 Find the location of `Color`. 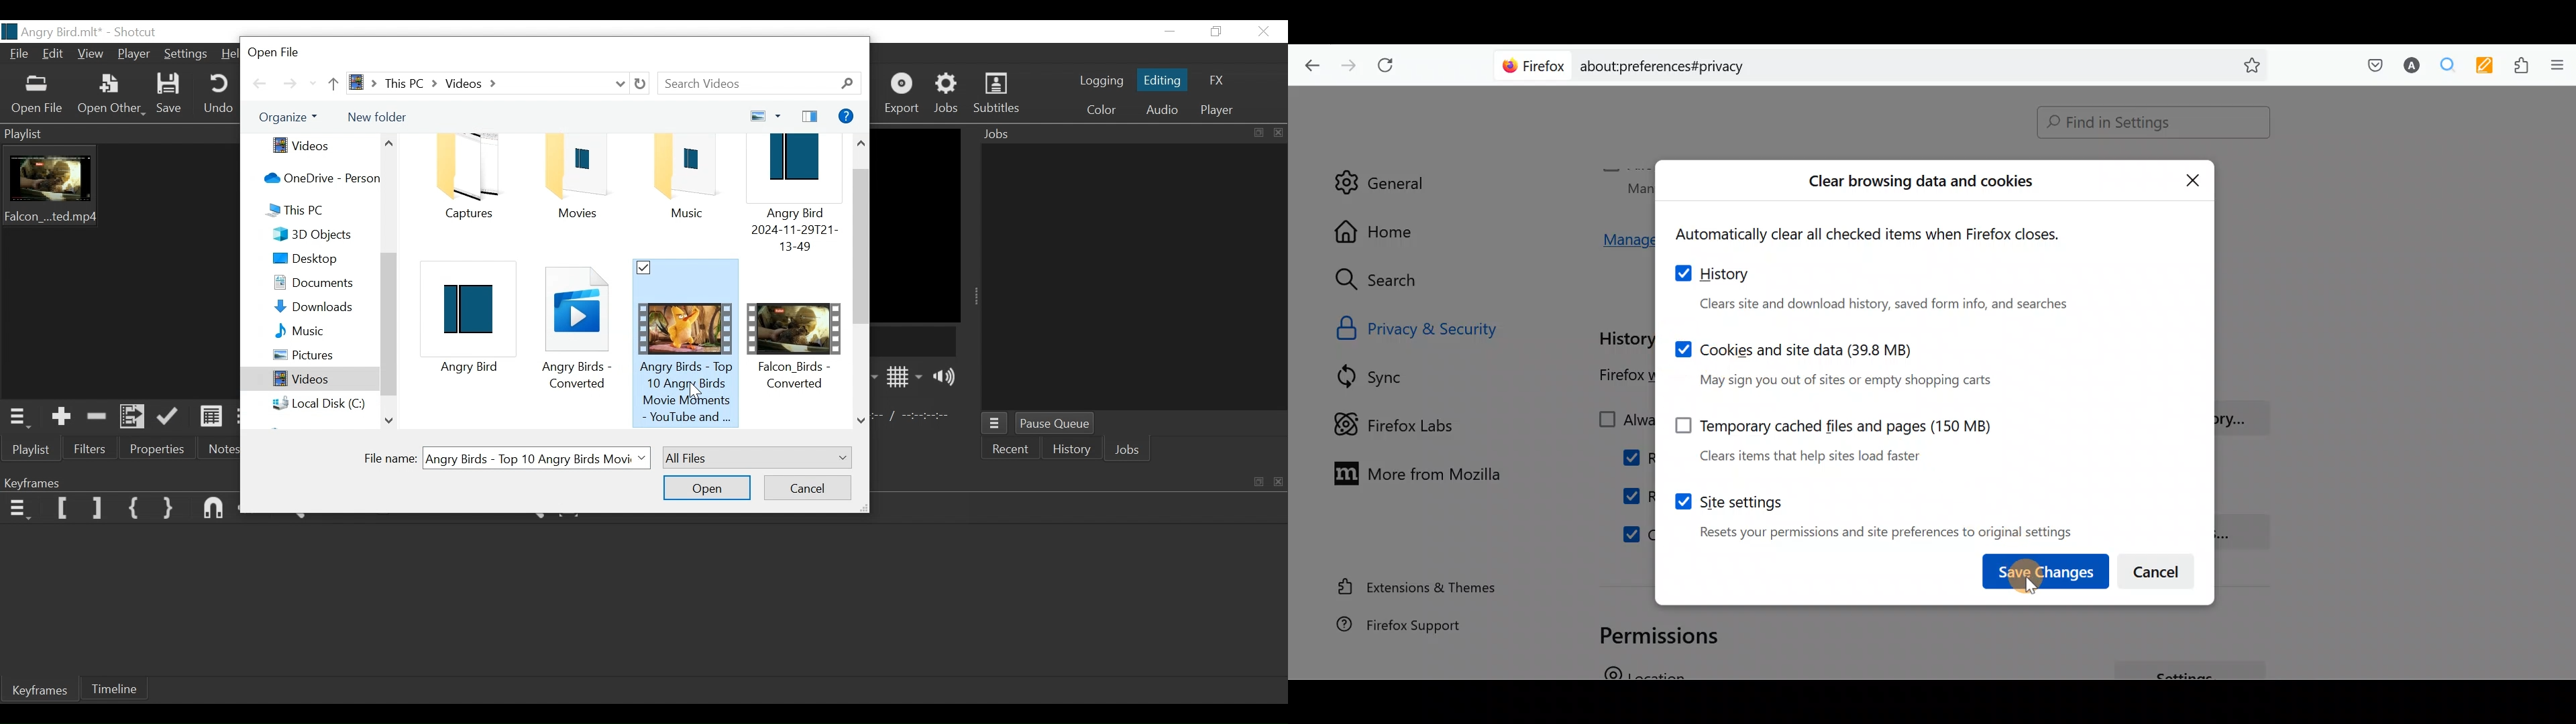

Color is located at coordinates (1102, 110).